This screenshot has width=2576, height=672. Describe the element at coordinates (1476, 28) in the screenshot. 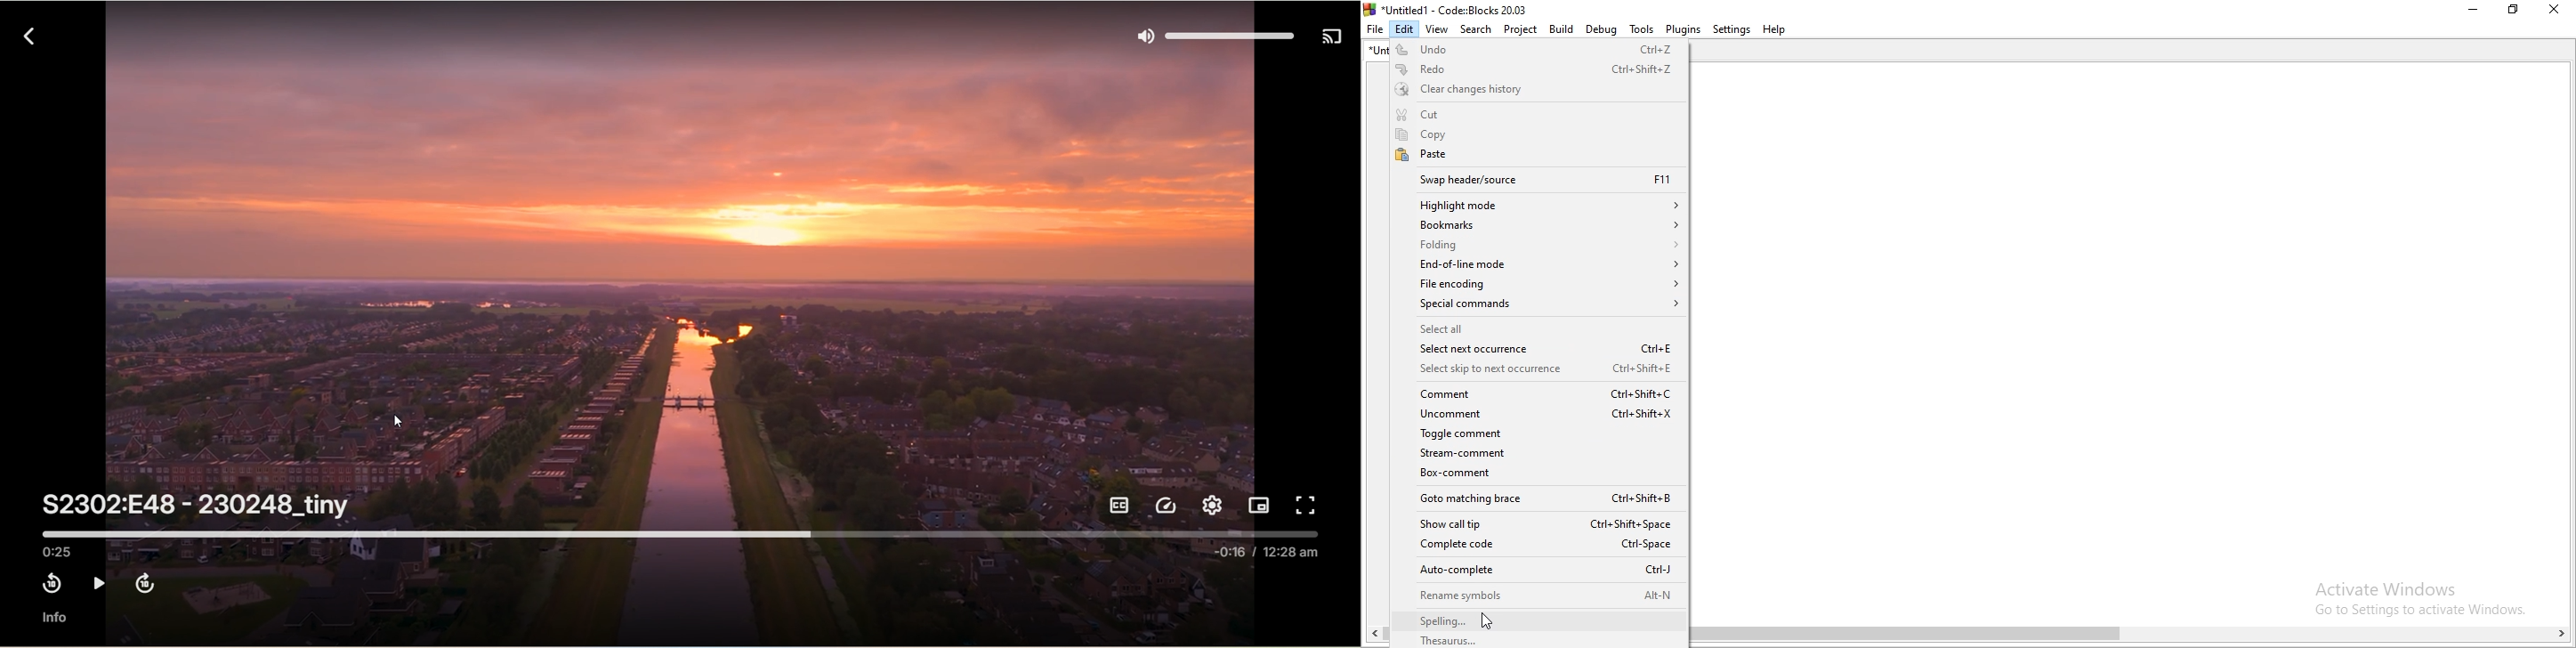

I see `search` at that location.